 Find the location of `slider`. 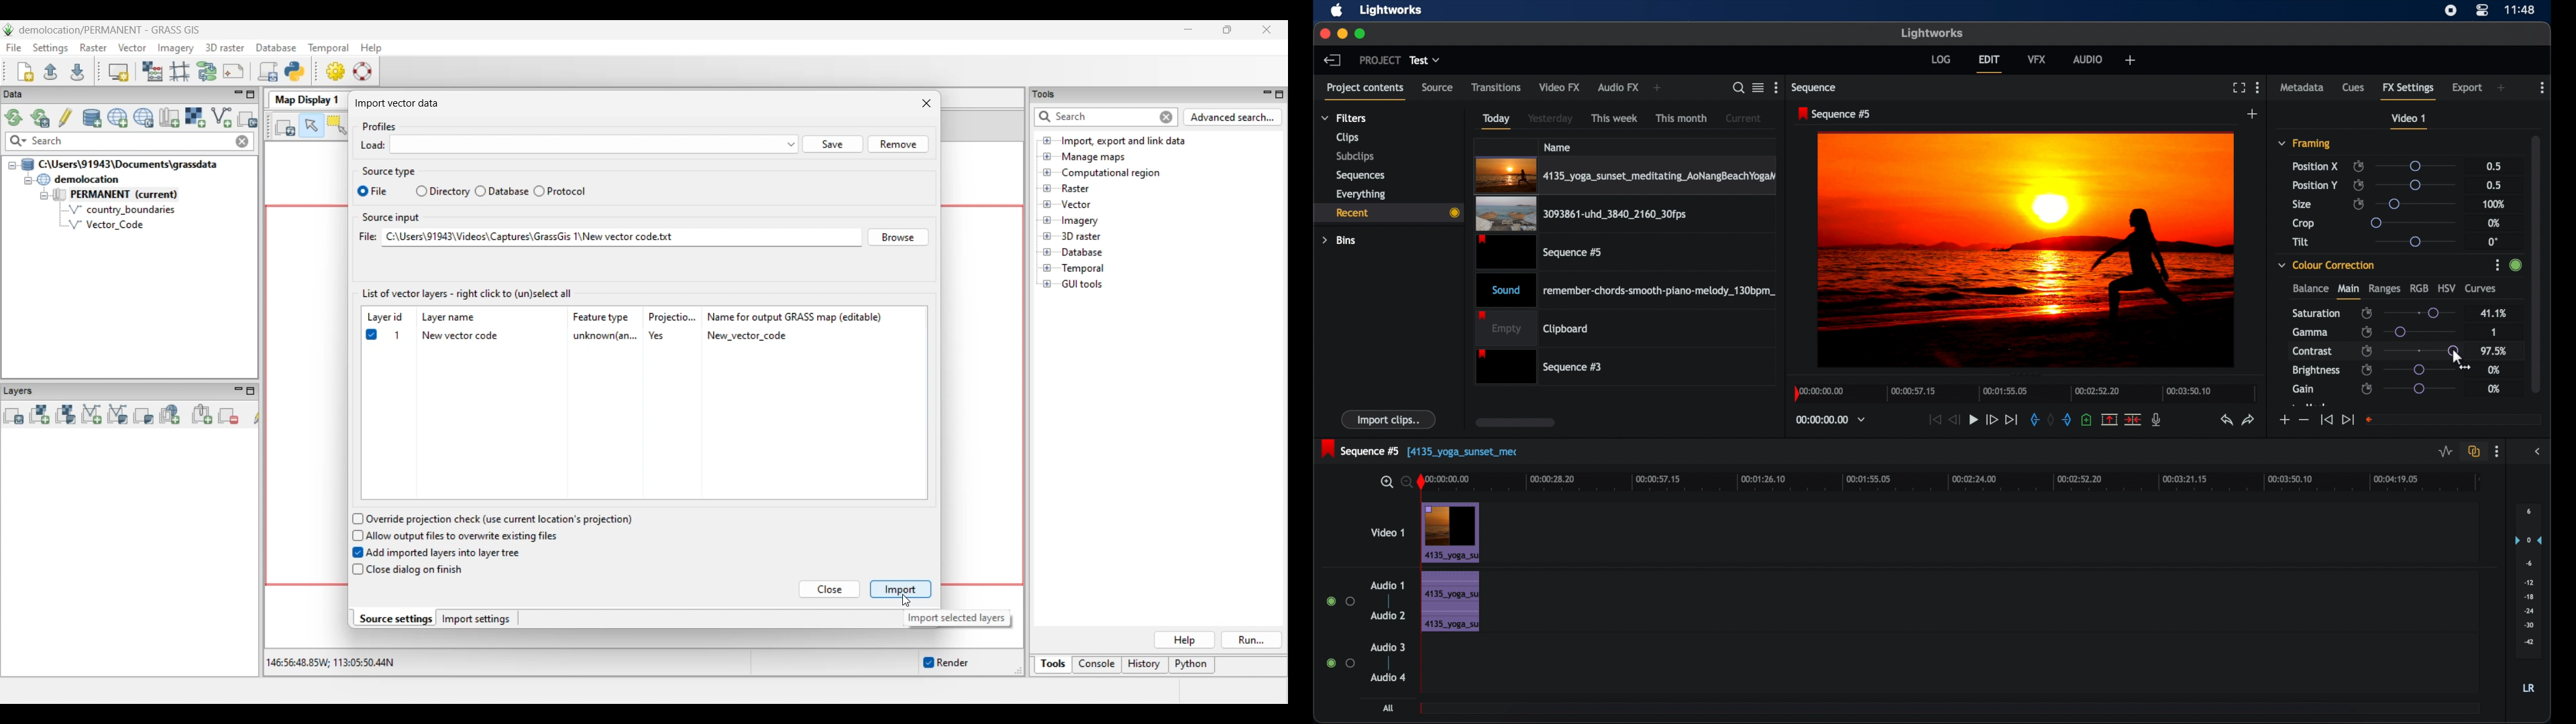

slider is located at coordinates (2419, 312).